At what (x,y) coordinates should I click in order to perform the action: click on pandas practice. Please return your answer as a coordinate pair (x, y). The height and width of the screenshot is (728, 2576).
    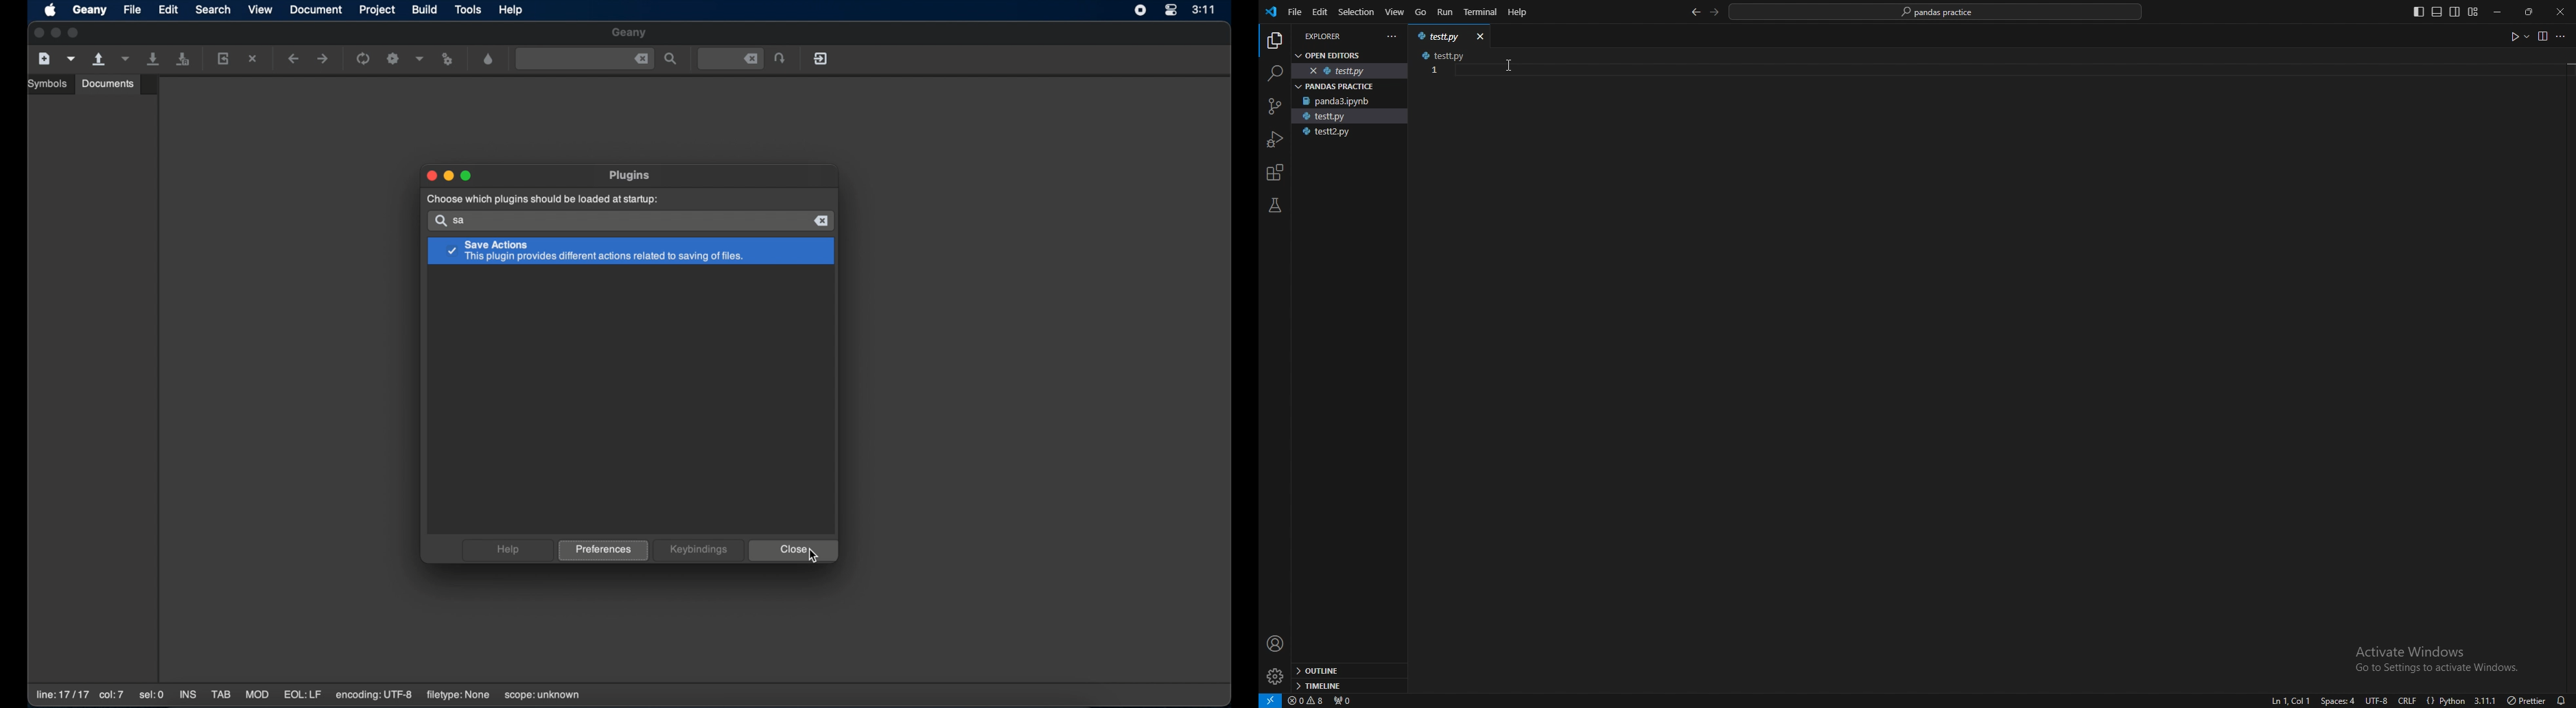
    Looking at the image, I should click on (1342, 84).